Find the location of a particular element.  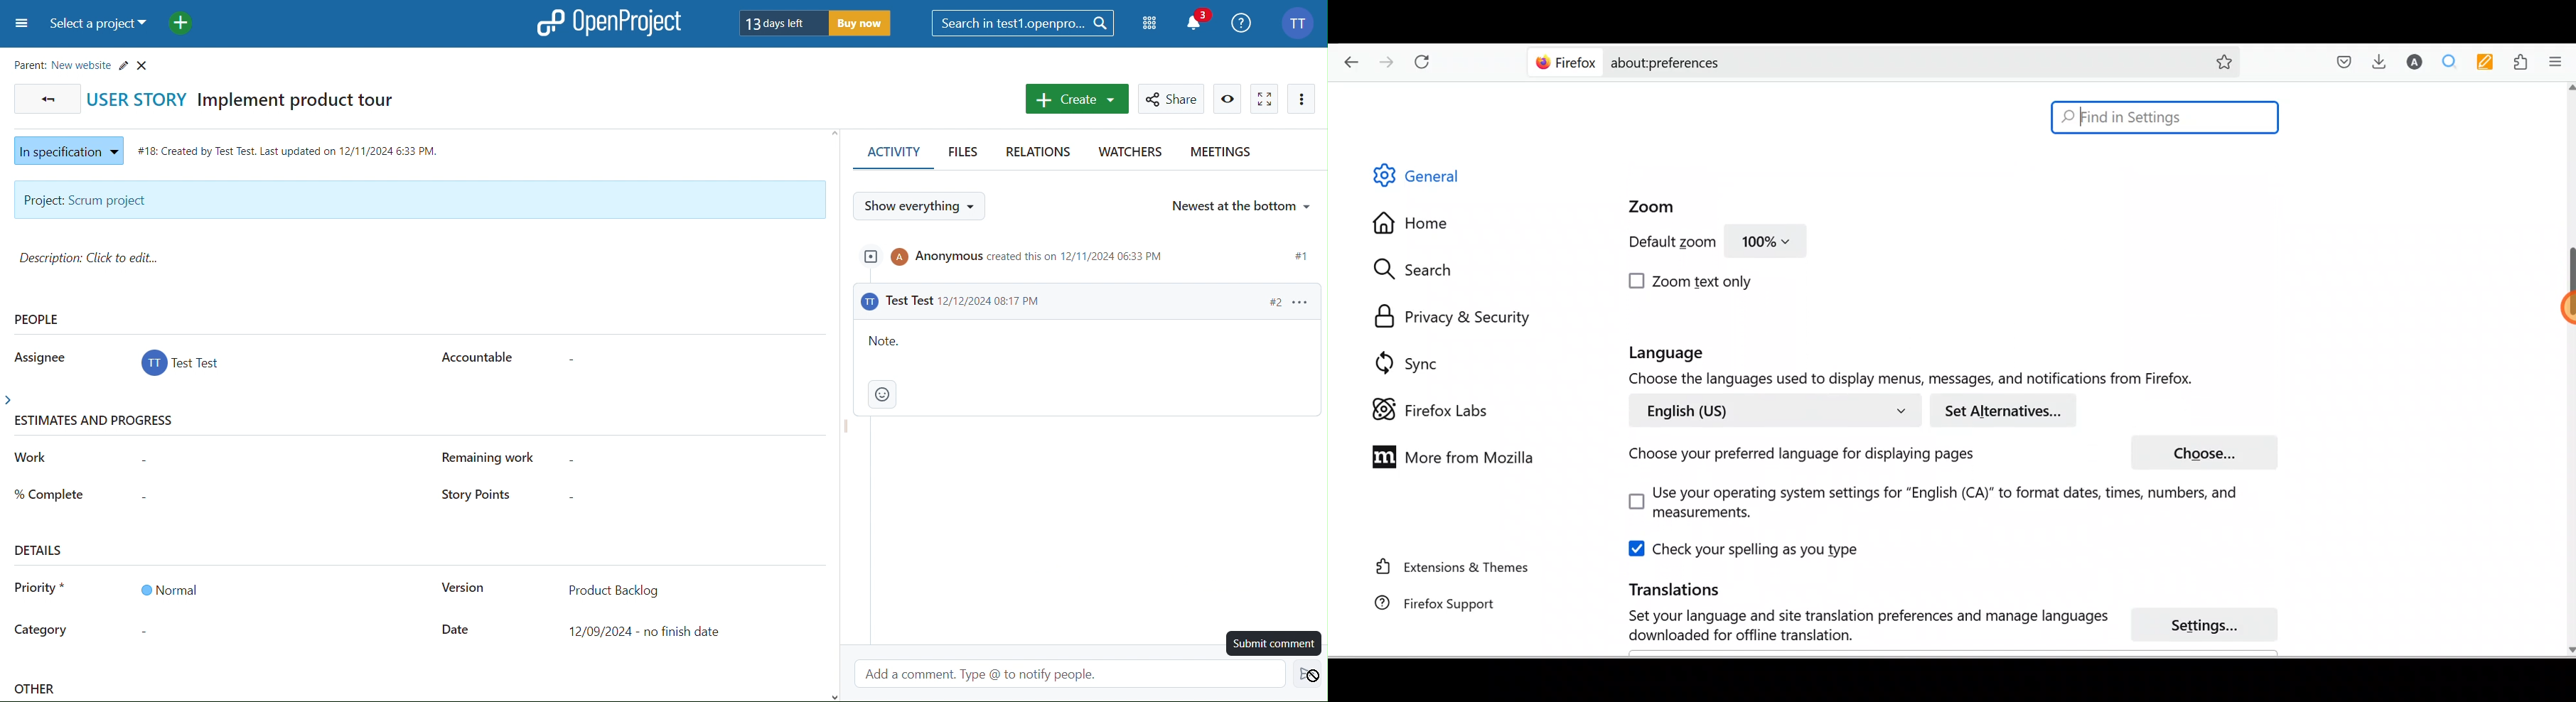

Choose your preferred language for displaying pages is located at coordinates (1797, 457).